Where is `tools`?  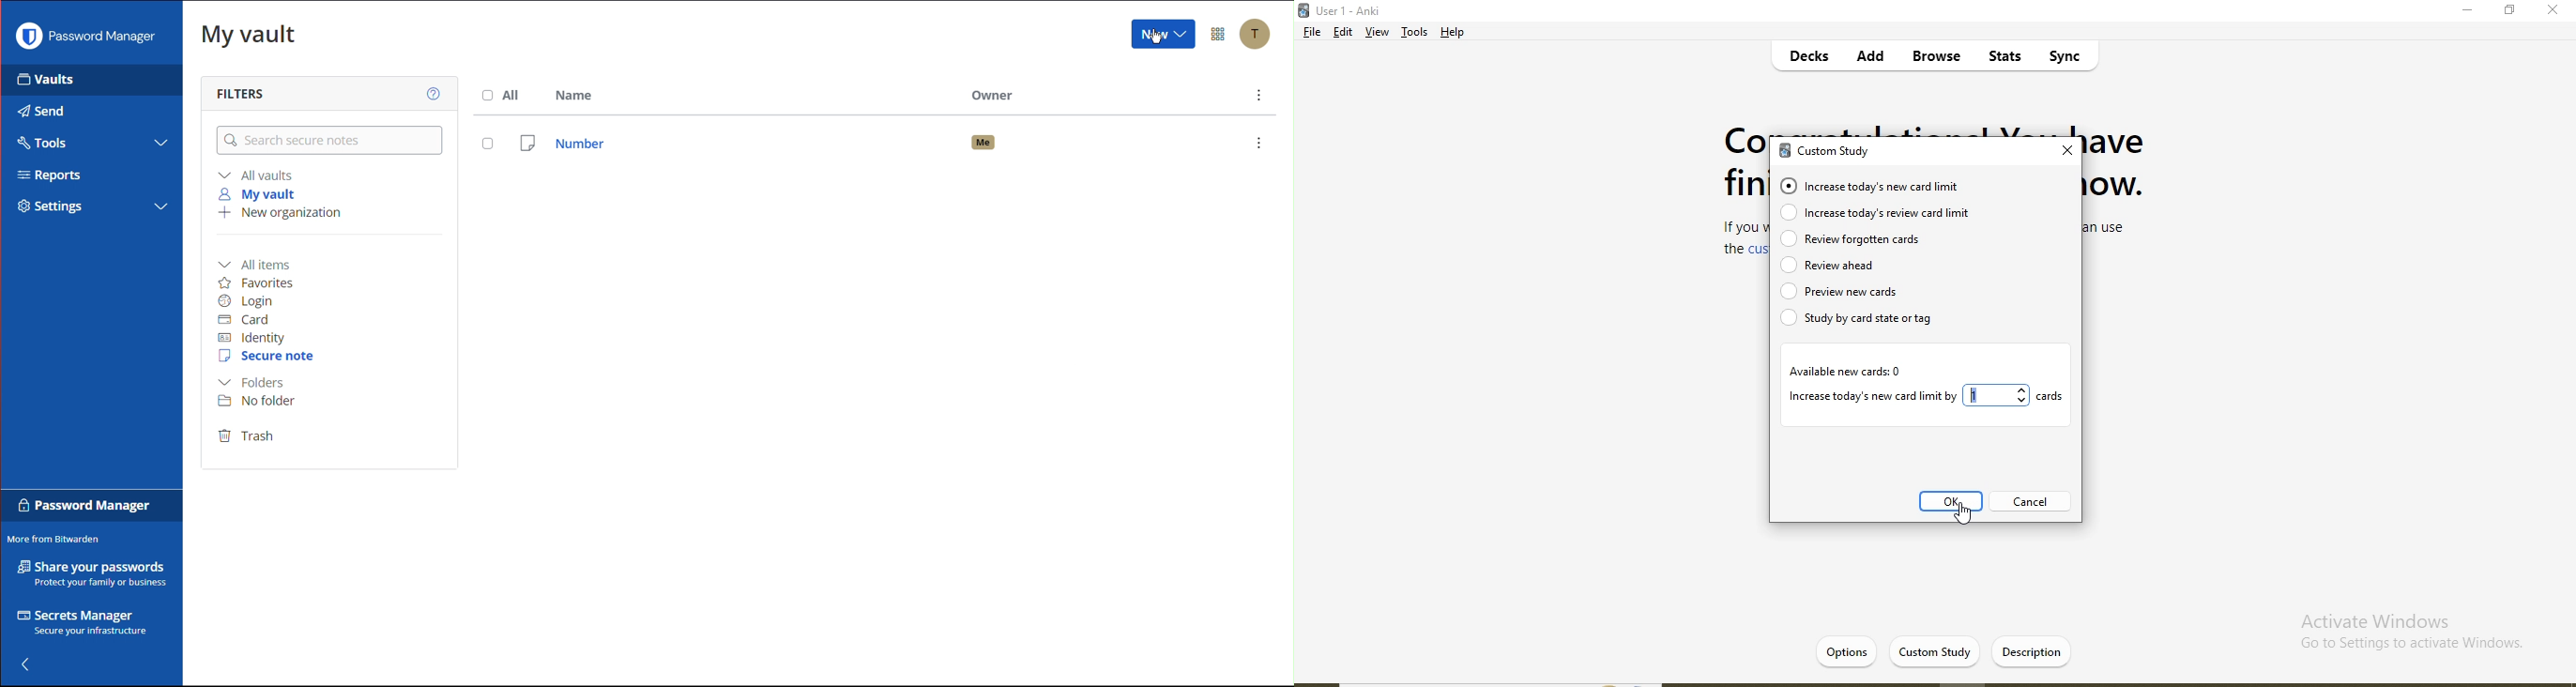
tools is located at coordinates (1414, 35).